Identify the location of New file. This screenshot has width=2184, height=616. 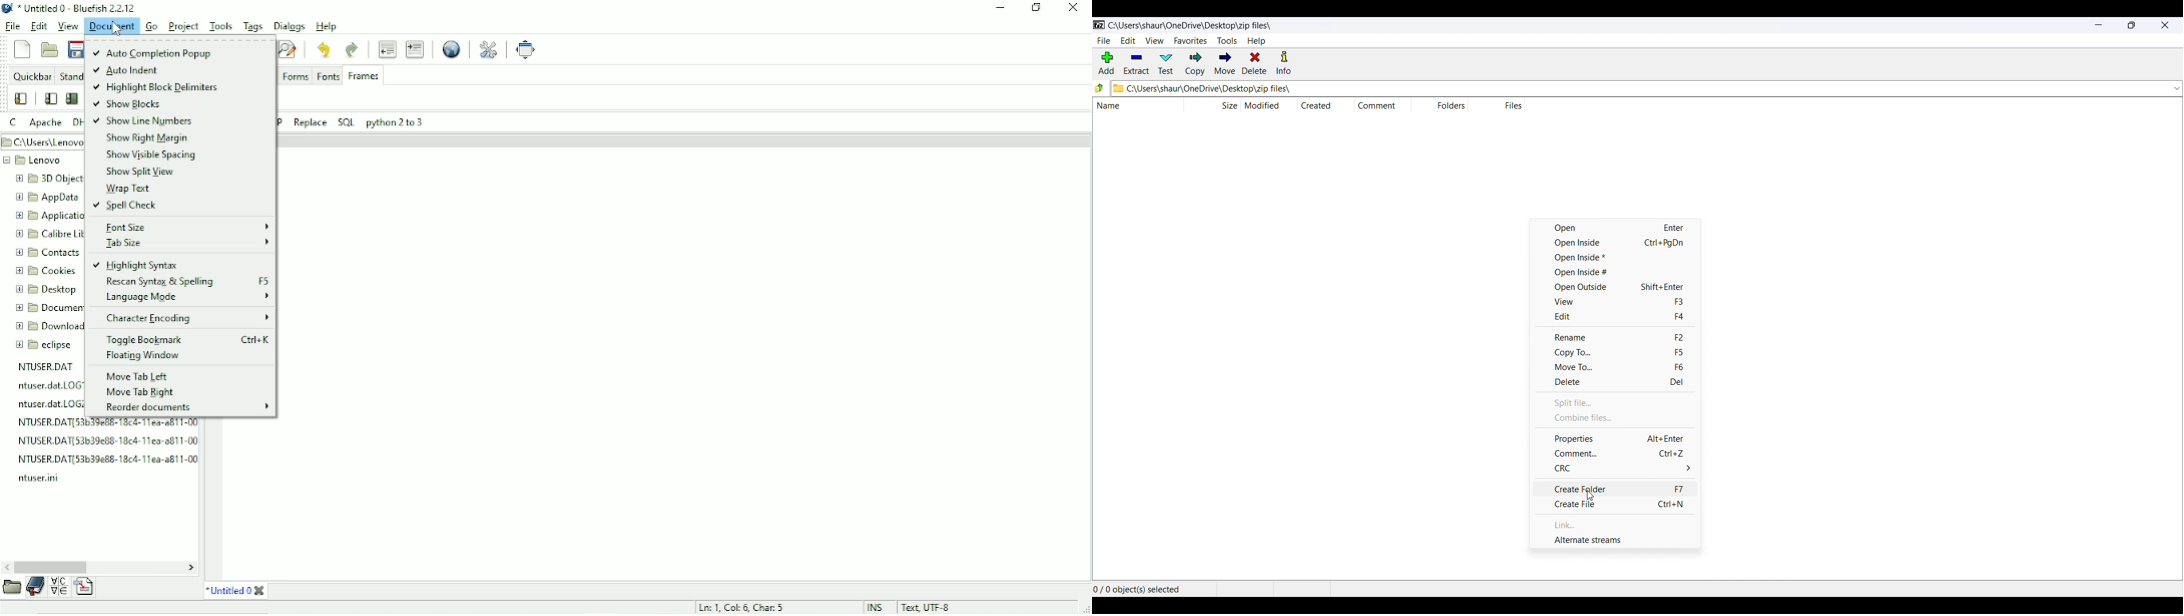
(21, 48).